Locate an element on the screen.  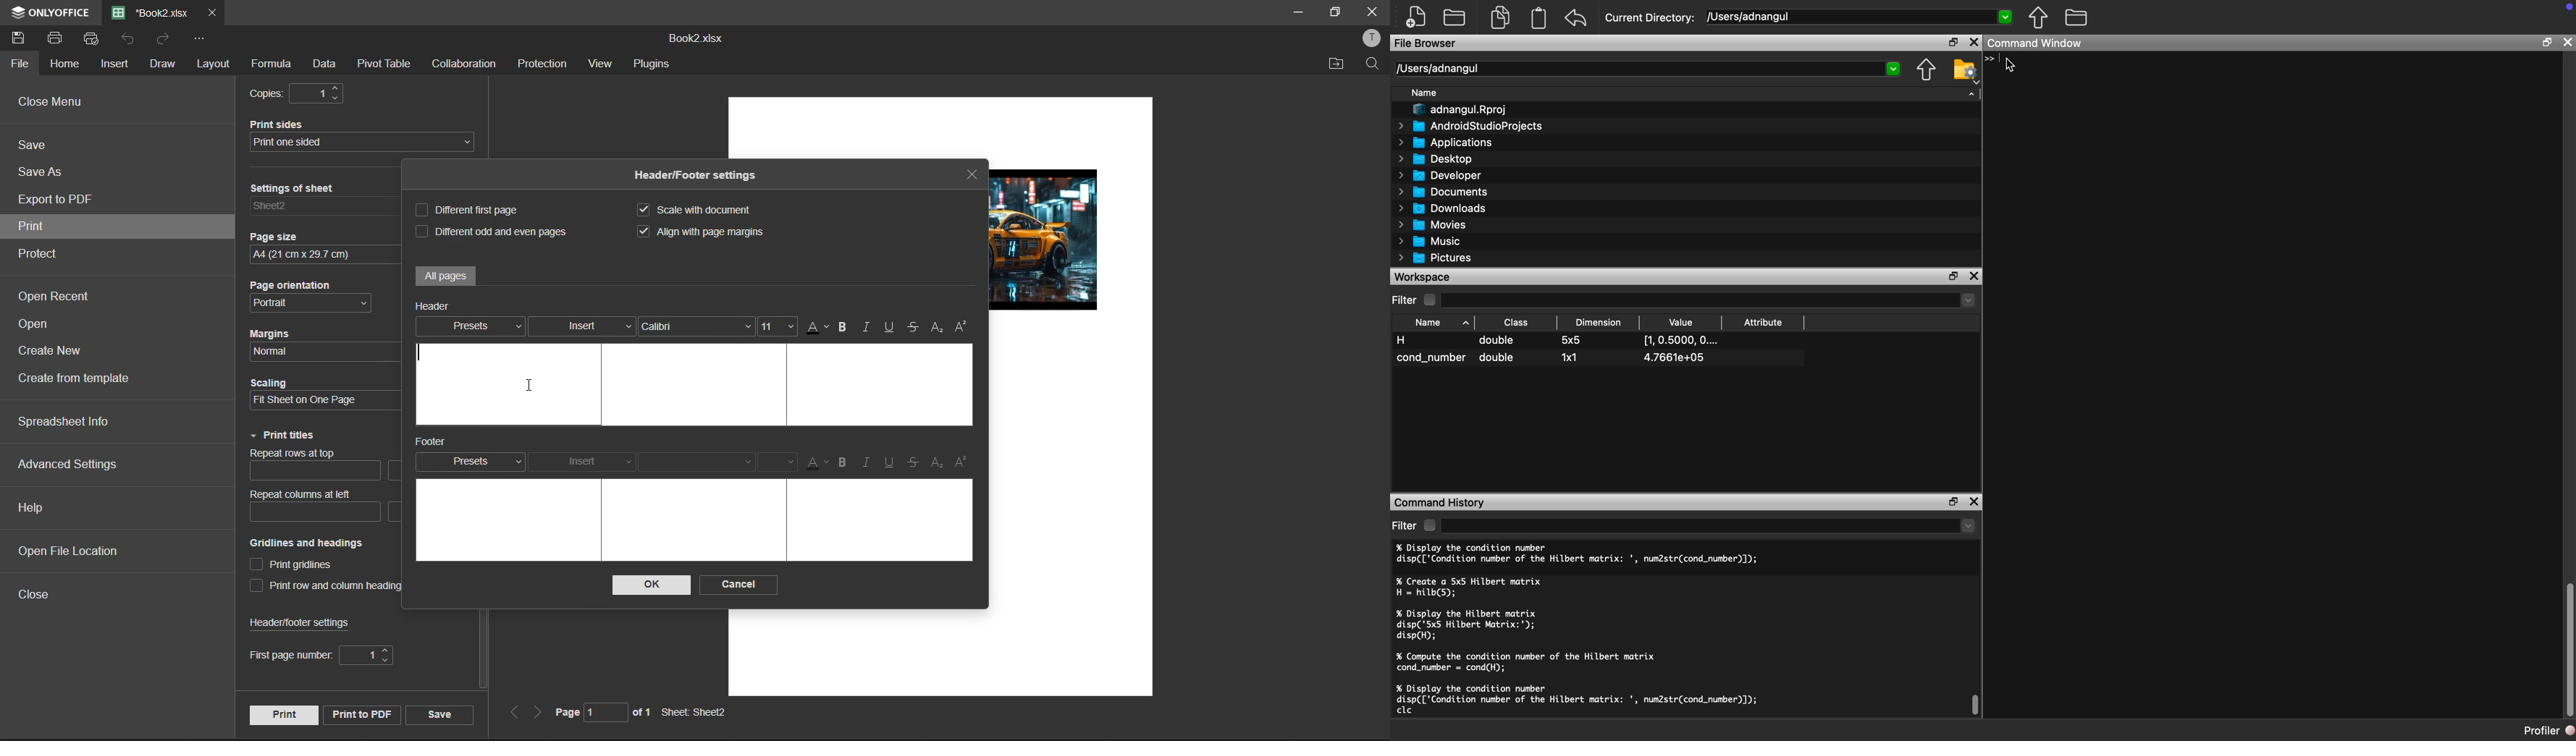
protection is located at coordinates (542, 66).